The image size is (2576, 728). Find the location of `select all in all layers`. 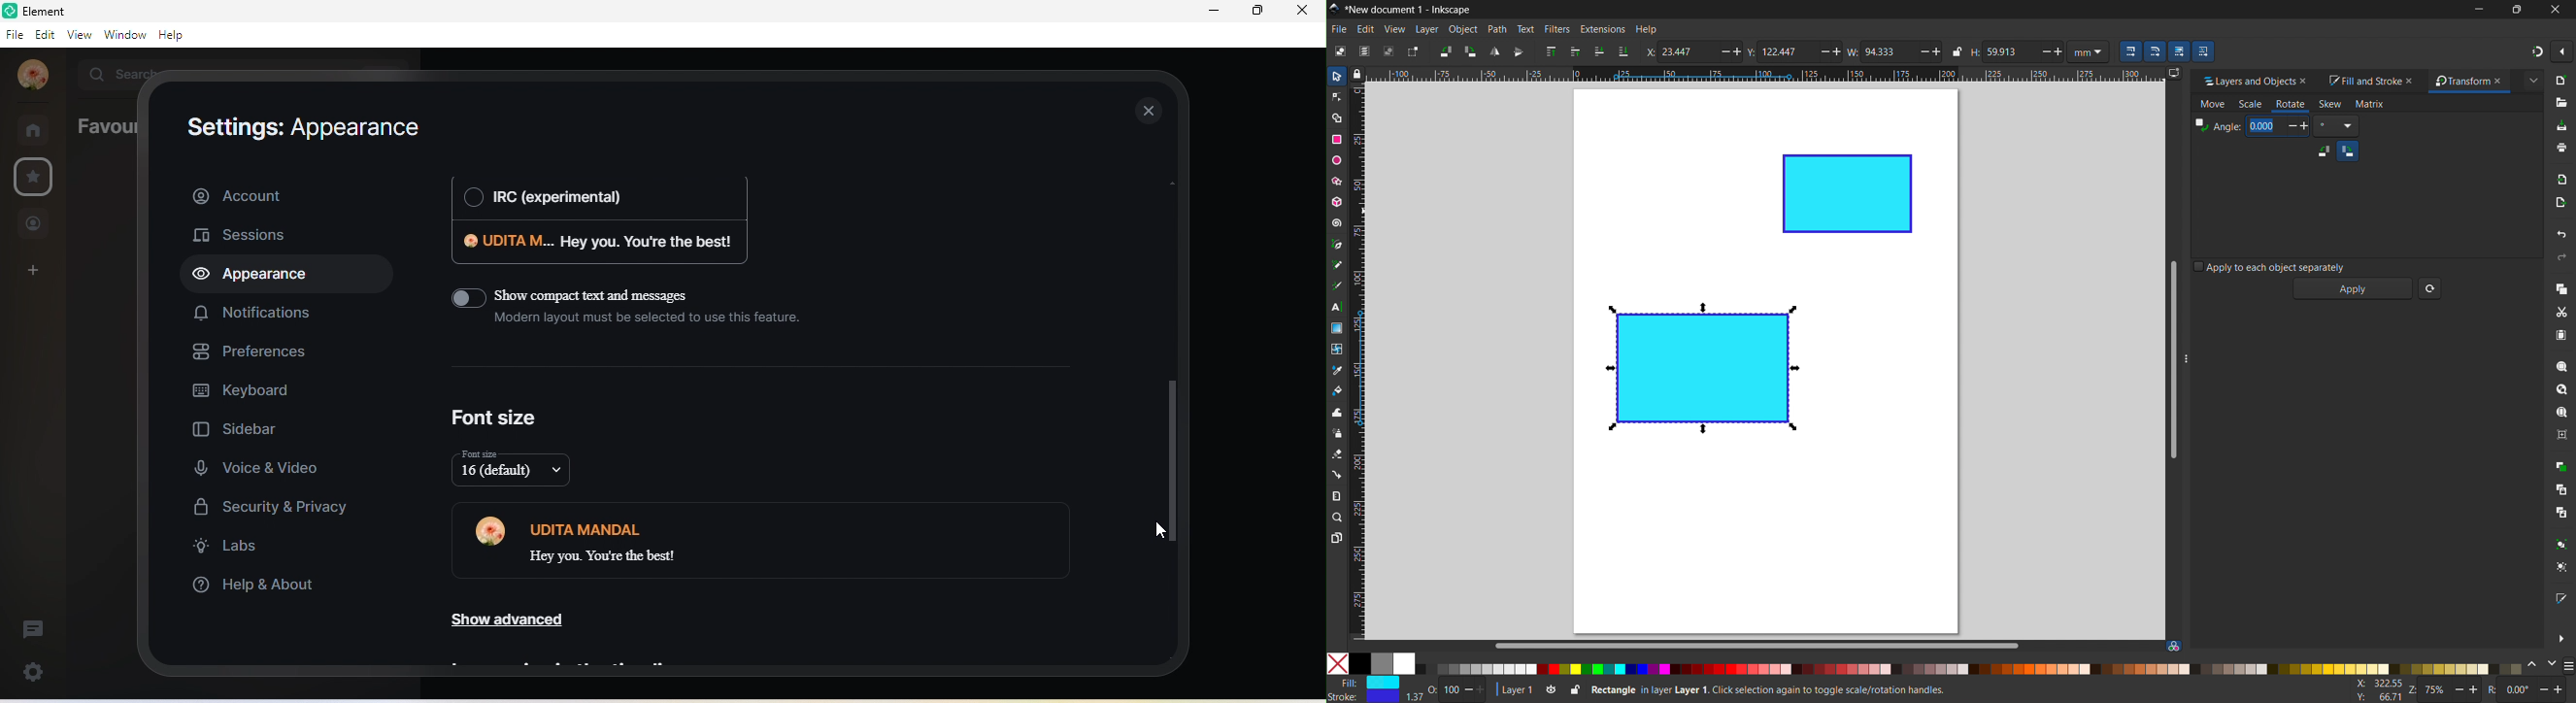

select all in all layers is located at coordinates (1363, 51).